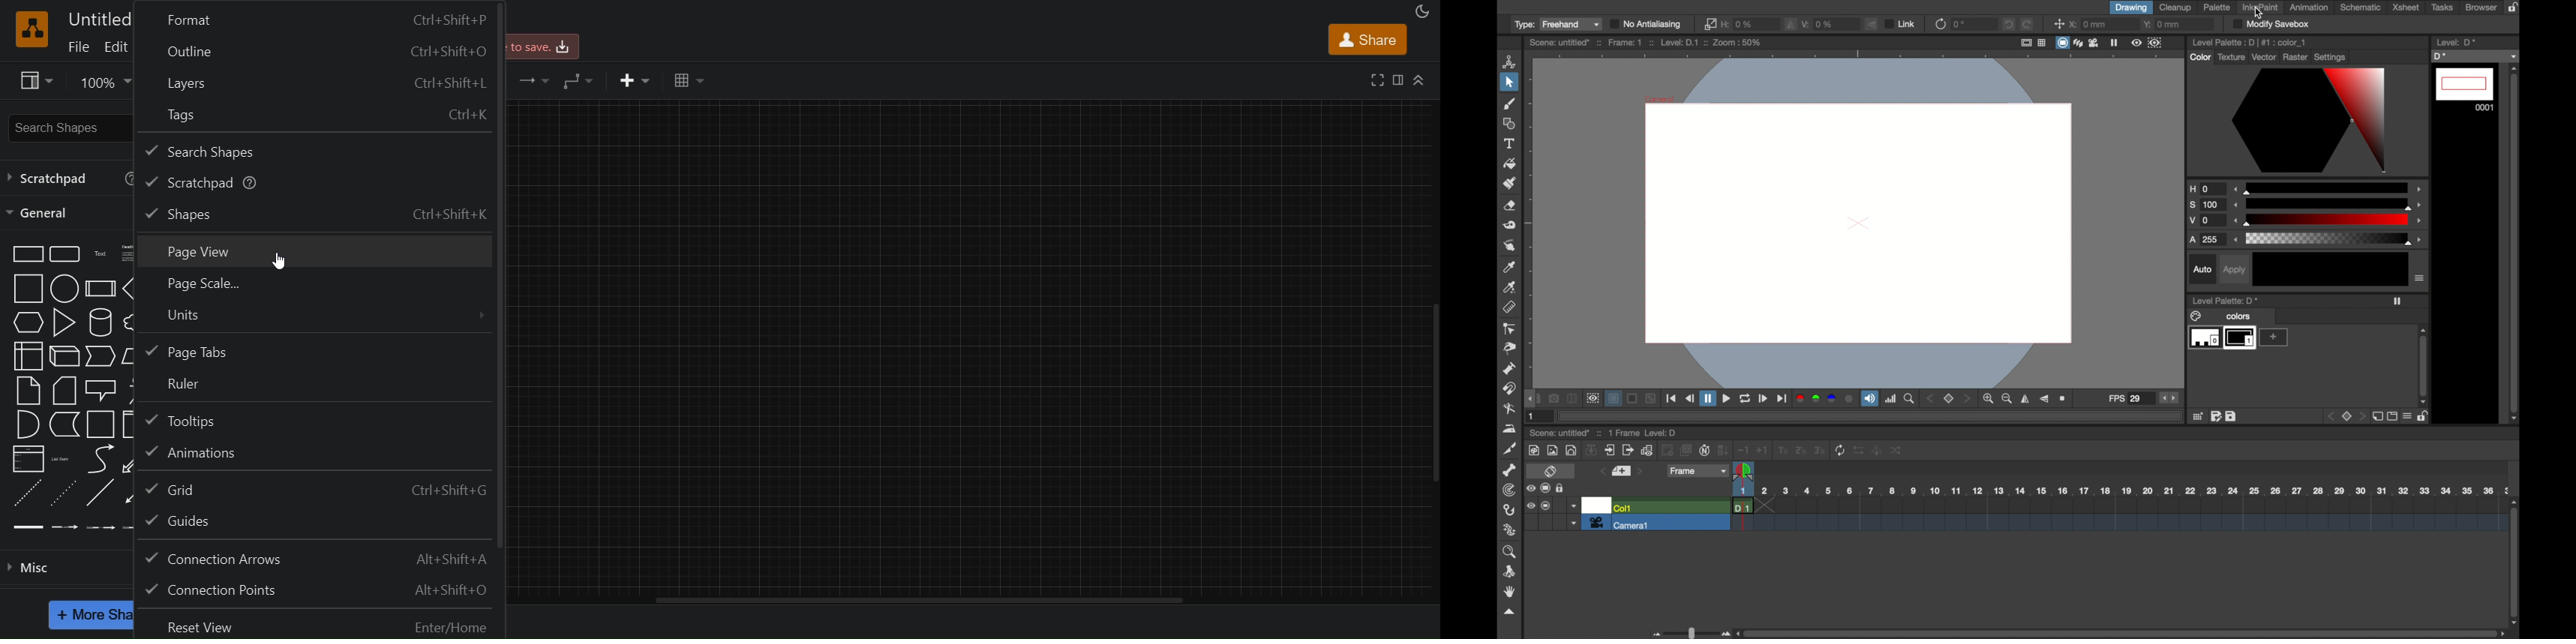 This screenshot has width=2576, height=644. I want to click on eye, so click(1531, 505).